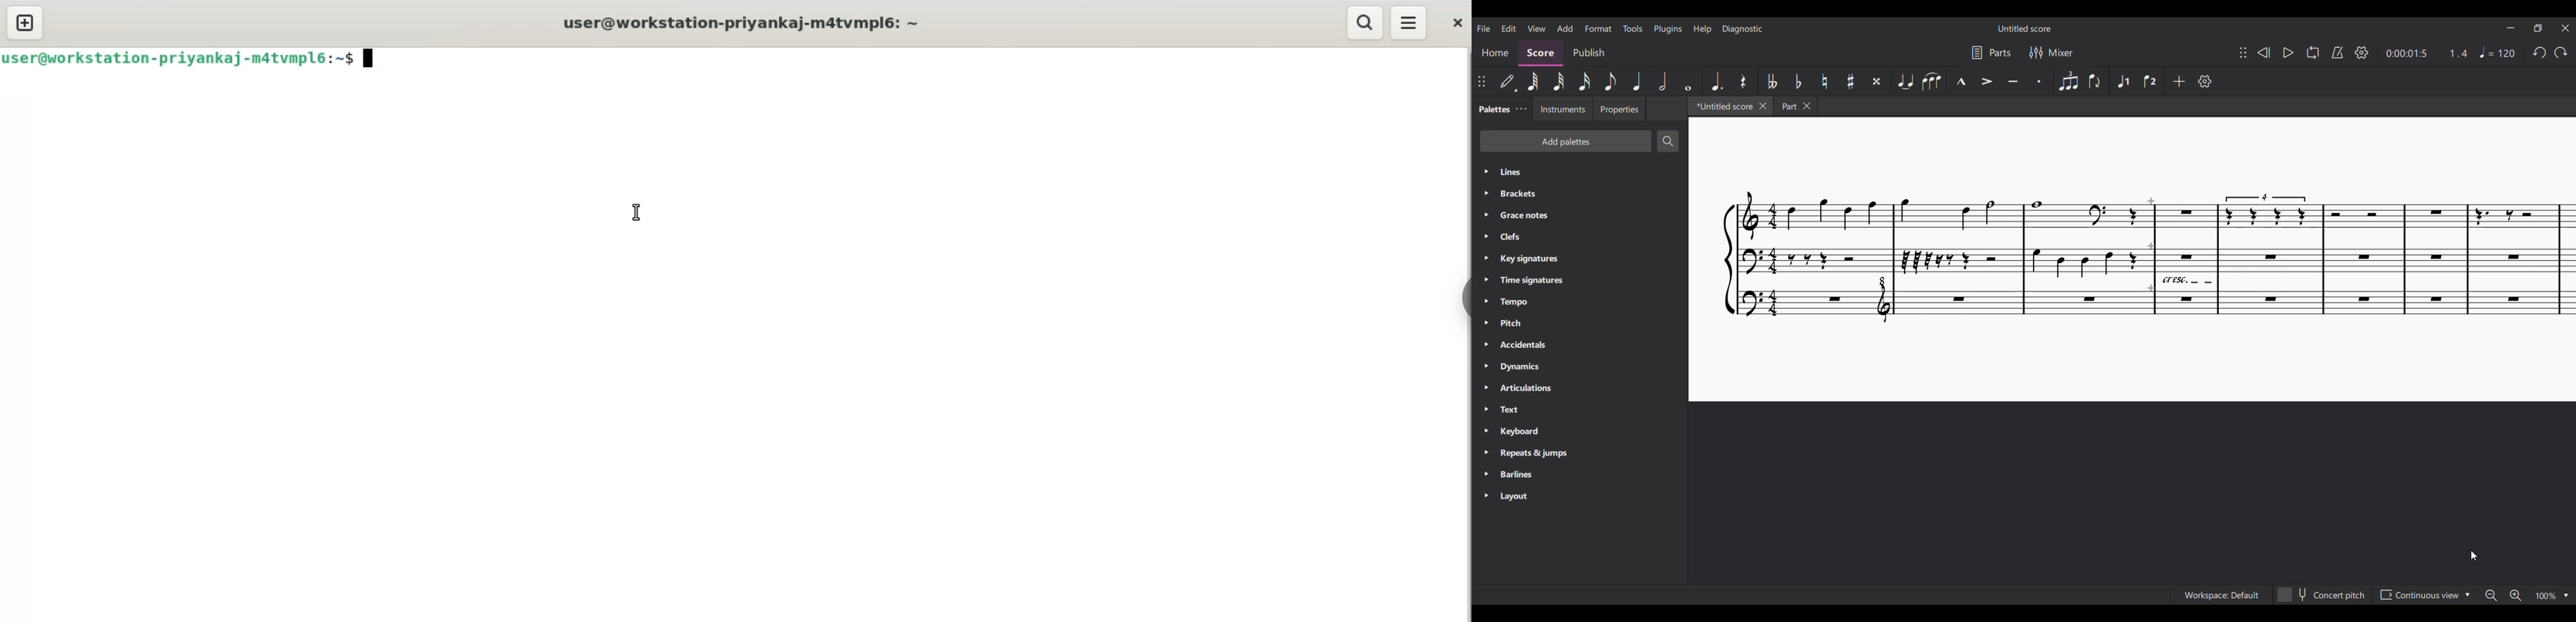 This screenshot has width=2576, height=644. What do you see at coordinates (1533, 81) in the screenshot?
I see `64th note` at bounding box center [1533, 81].